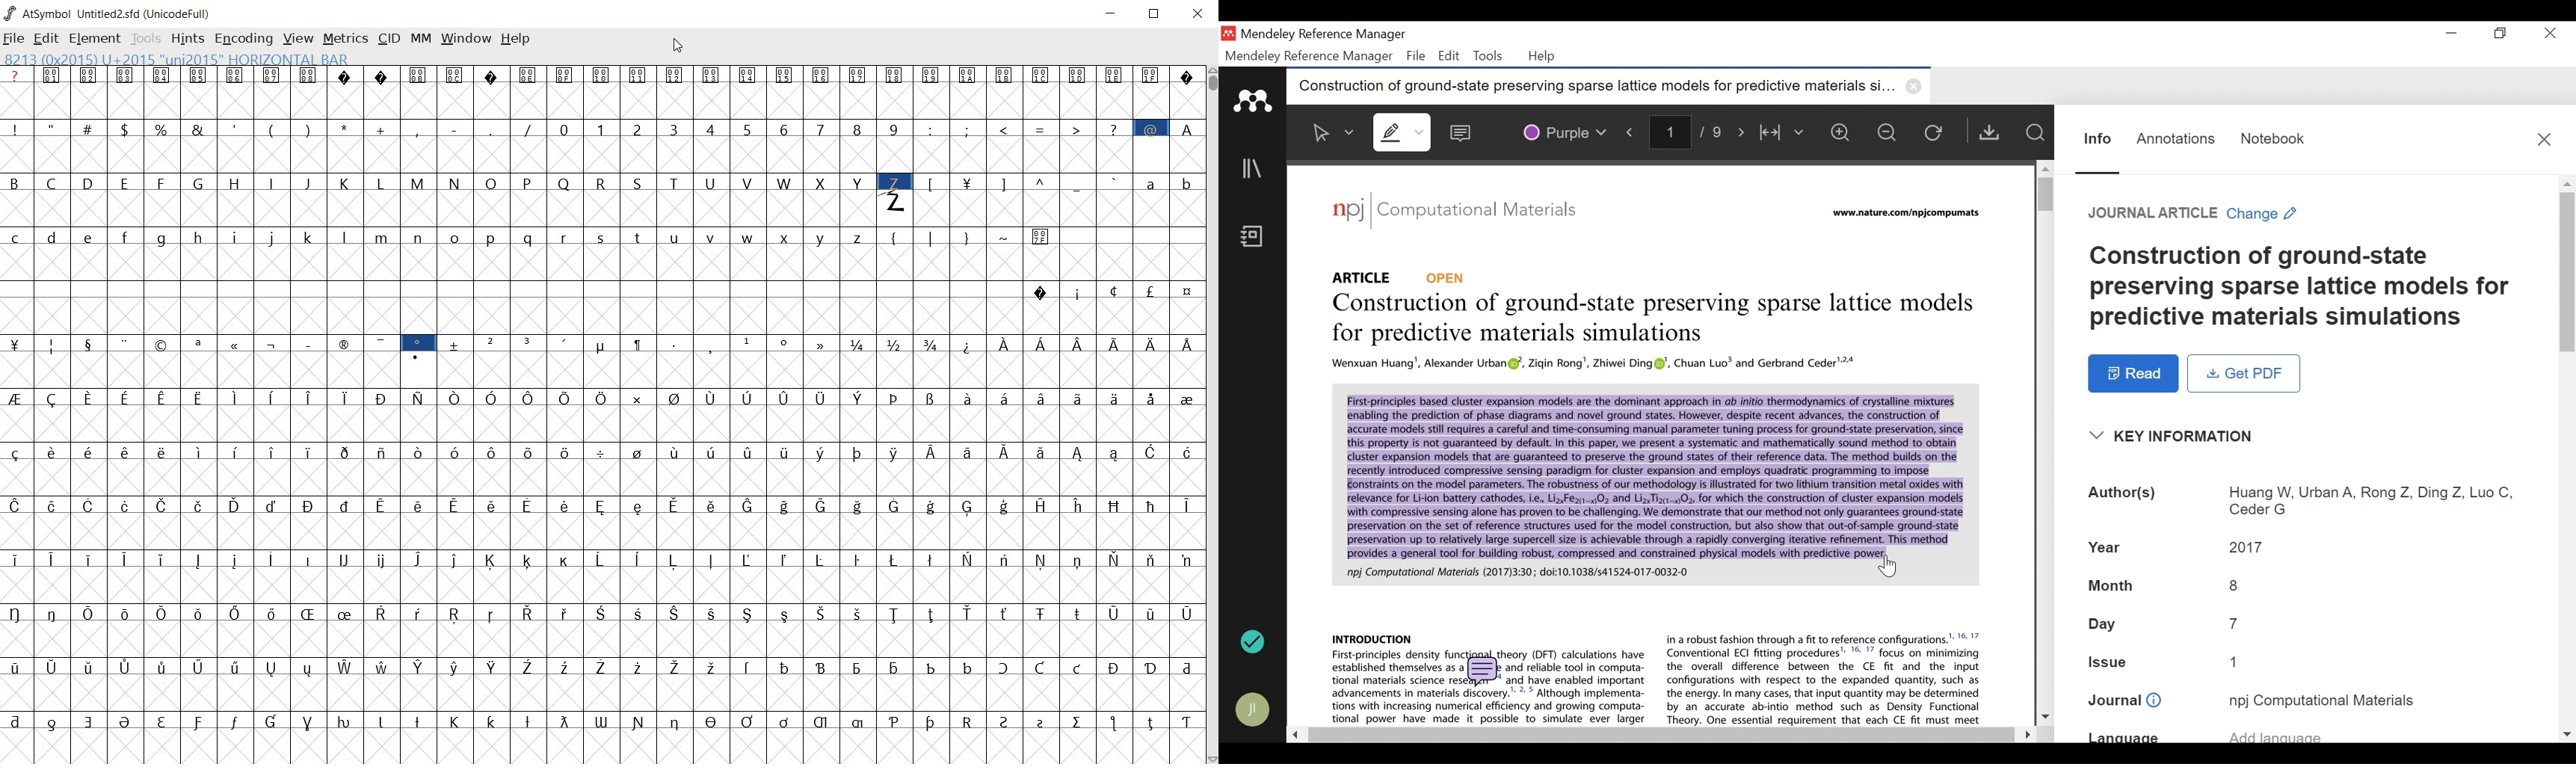  Describe the element at coordinates (1256, 238) in the screenshot. I see `Notebook` at that location.